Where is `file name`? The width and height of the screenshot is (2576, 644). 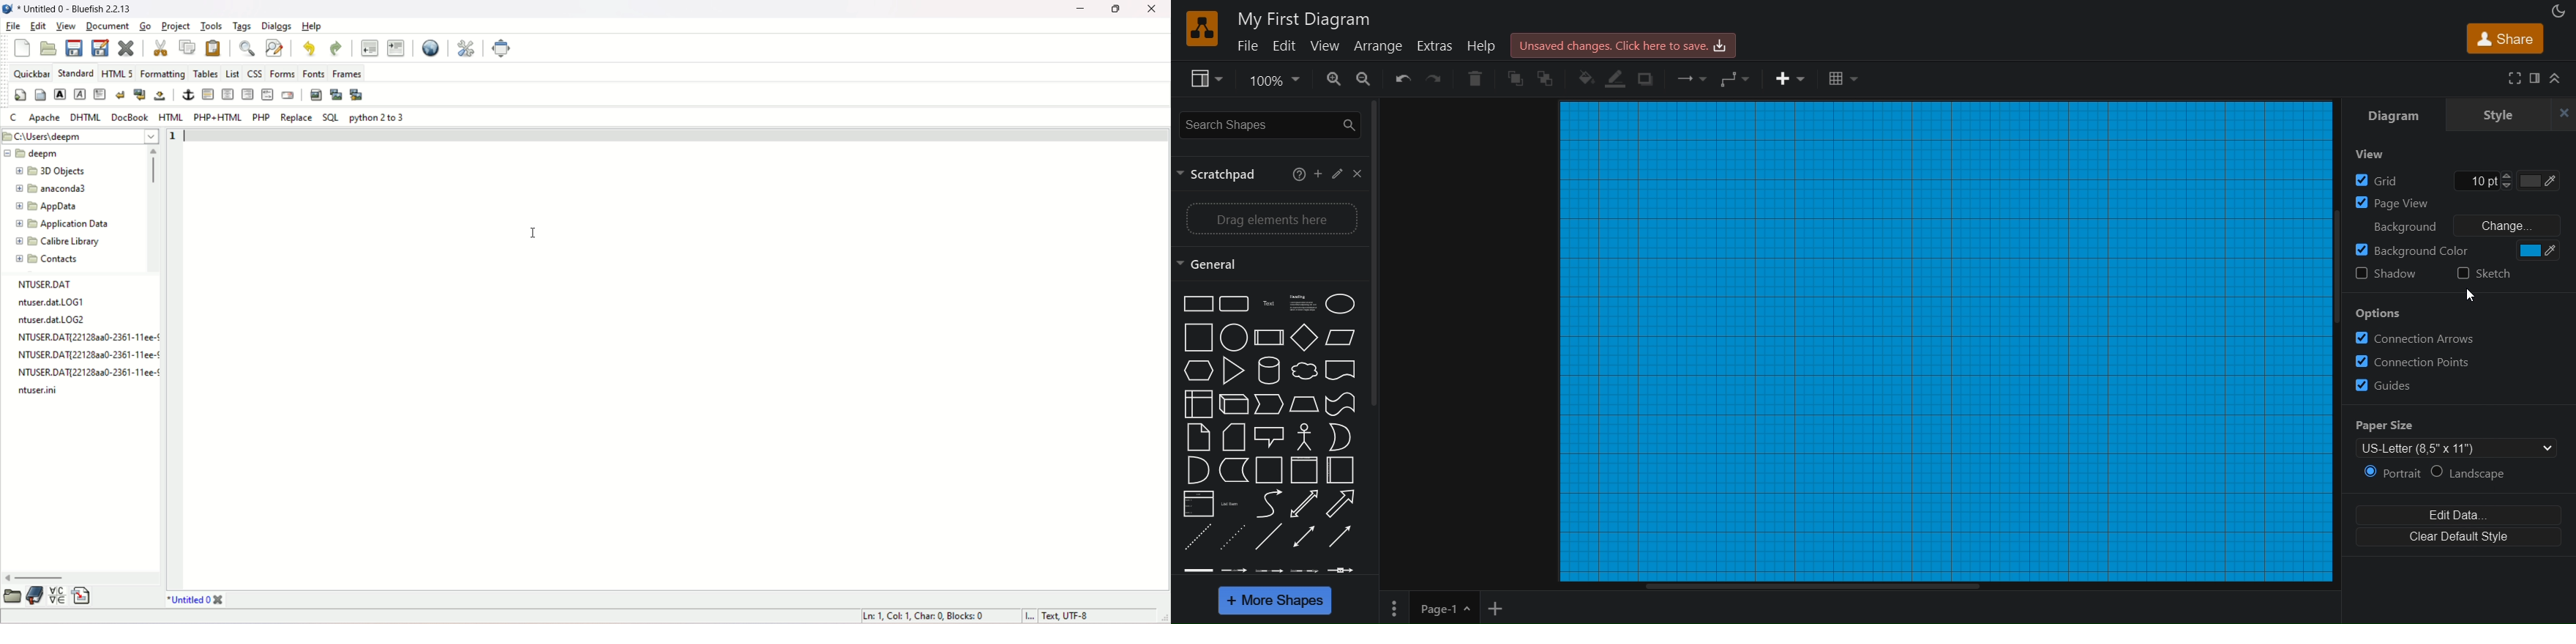
file name is located at coordinates (43, 285).